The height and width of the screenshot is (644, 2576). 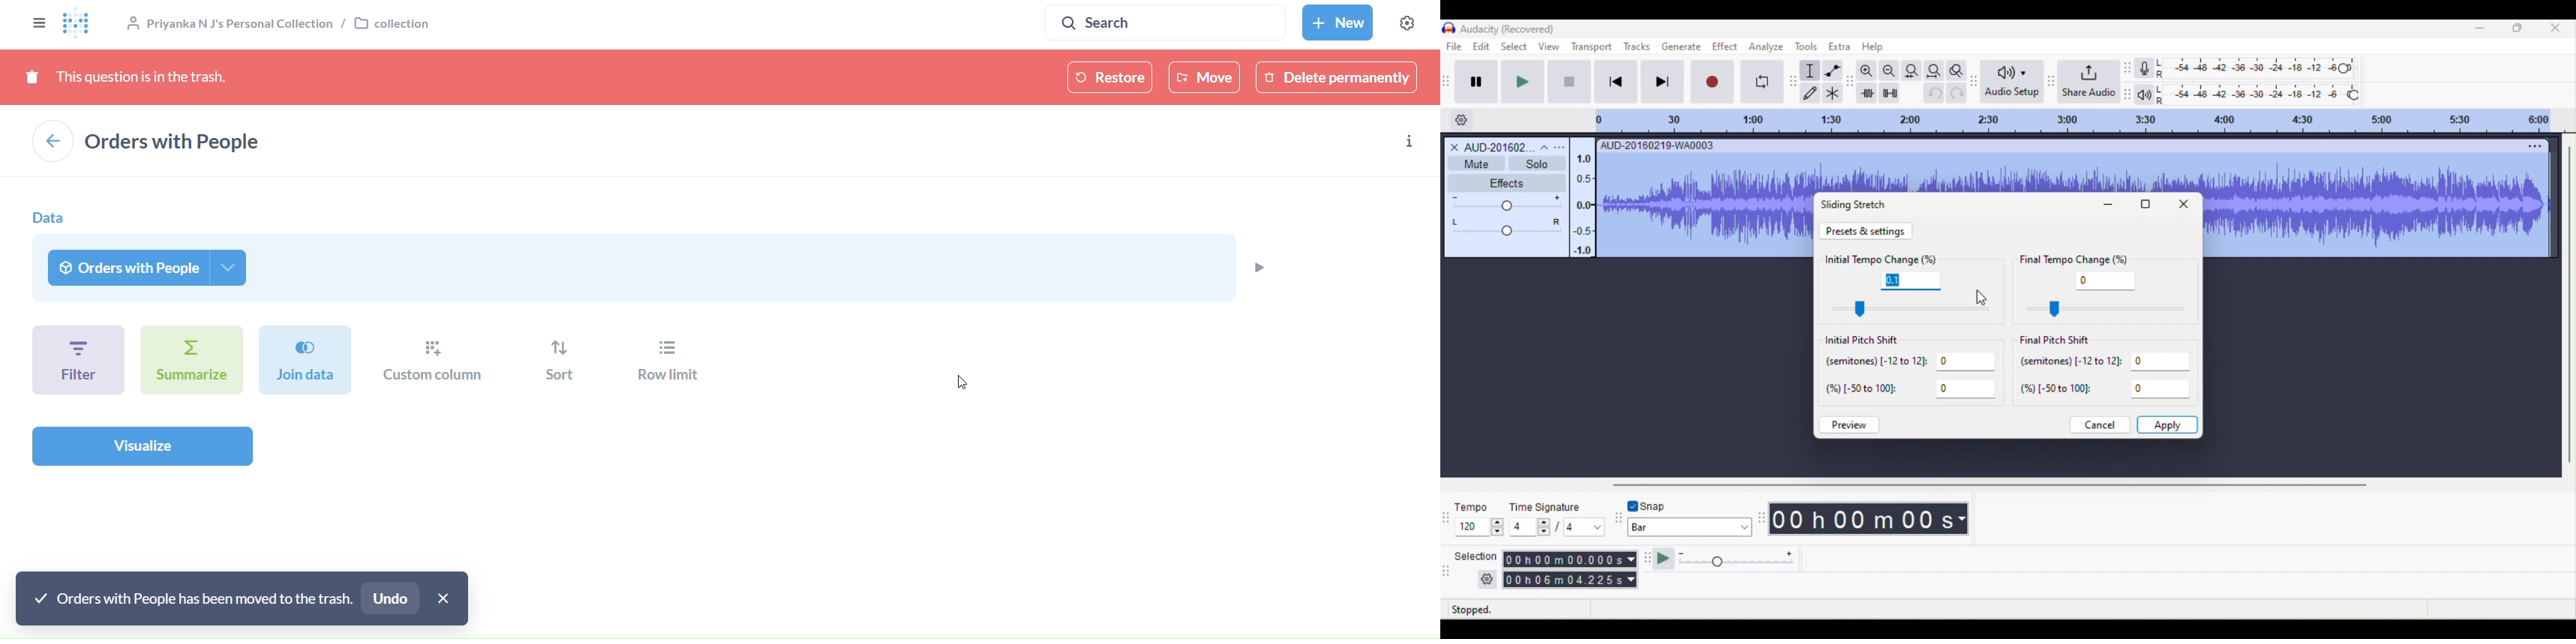 I want to click on preset and settings, so click(x=1868, y=231).